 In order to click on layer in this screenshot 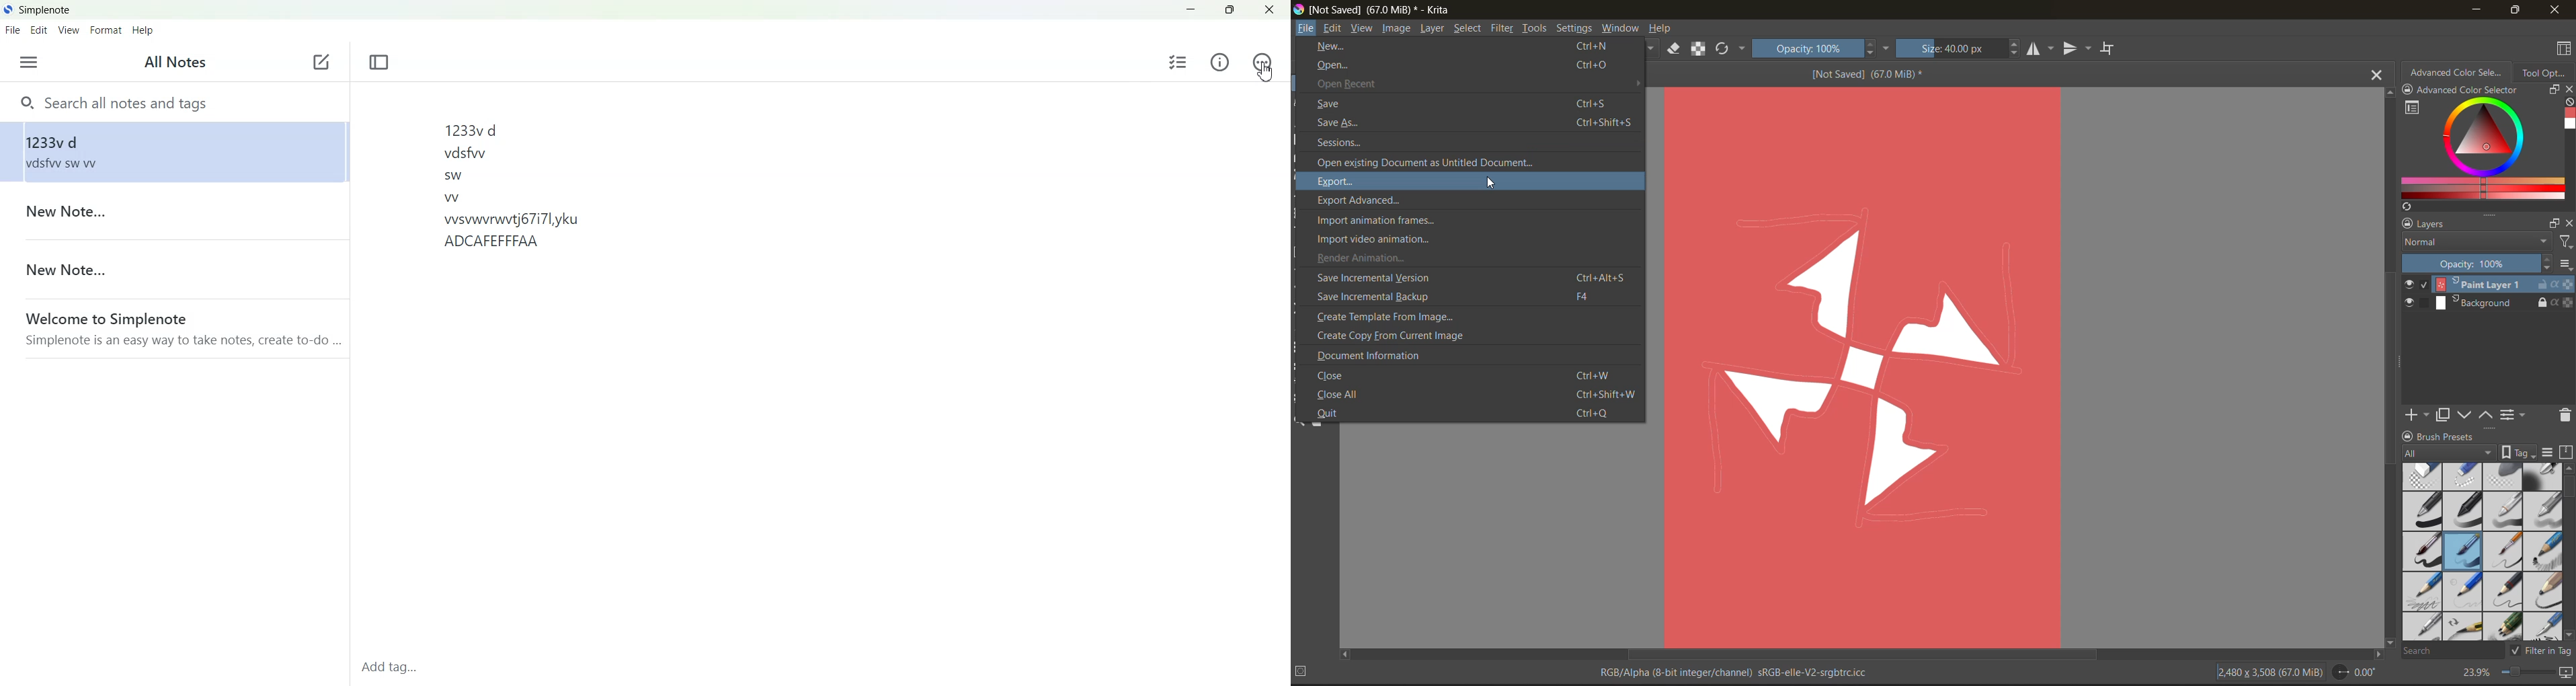, I will do `click(1435, 30)`.